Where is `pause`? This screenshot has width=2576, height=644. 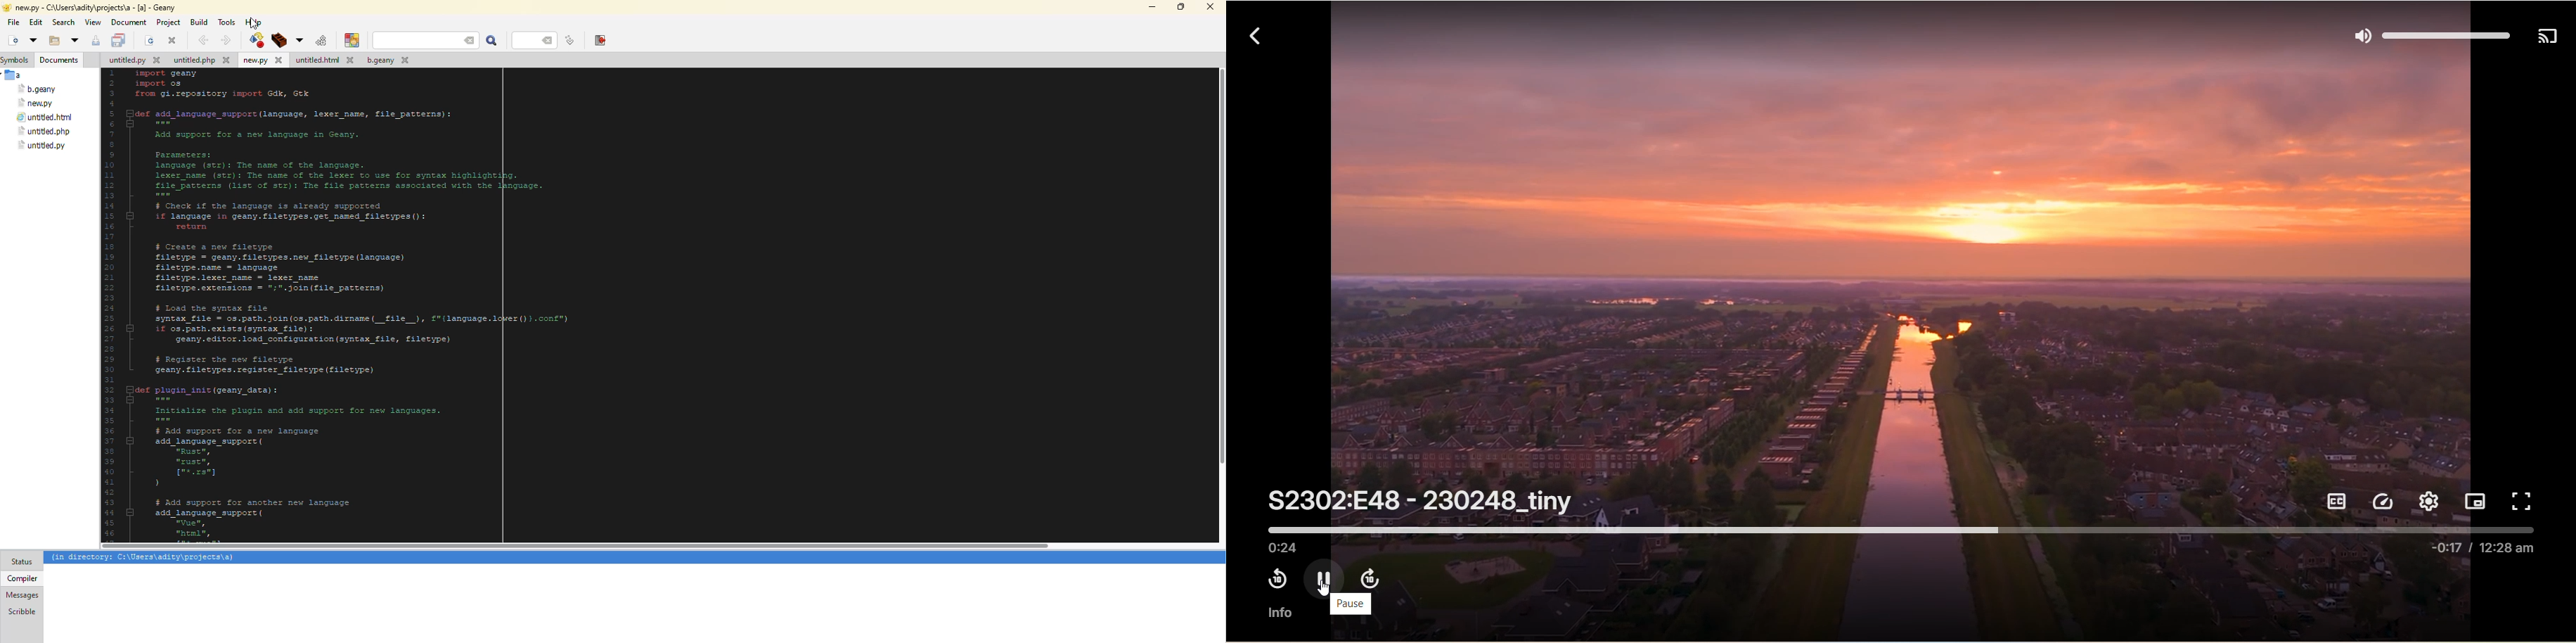 pause is located at coordinates (1351, 604).